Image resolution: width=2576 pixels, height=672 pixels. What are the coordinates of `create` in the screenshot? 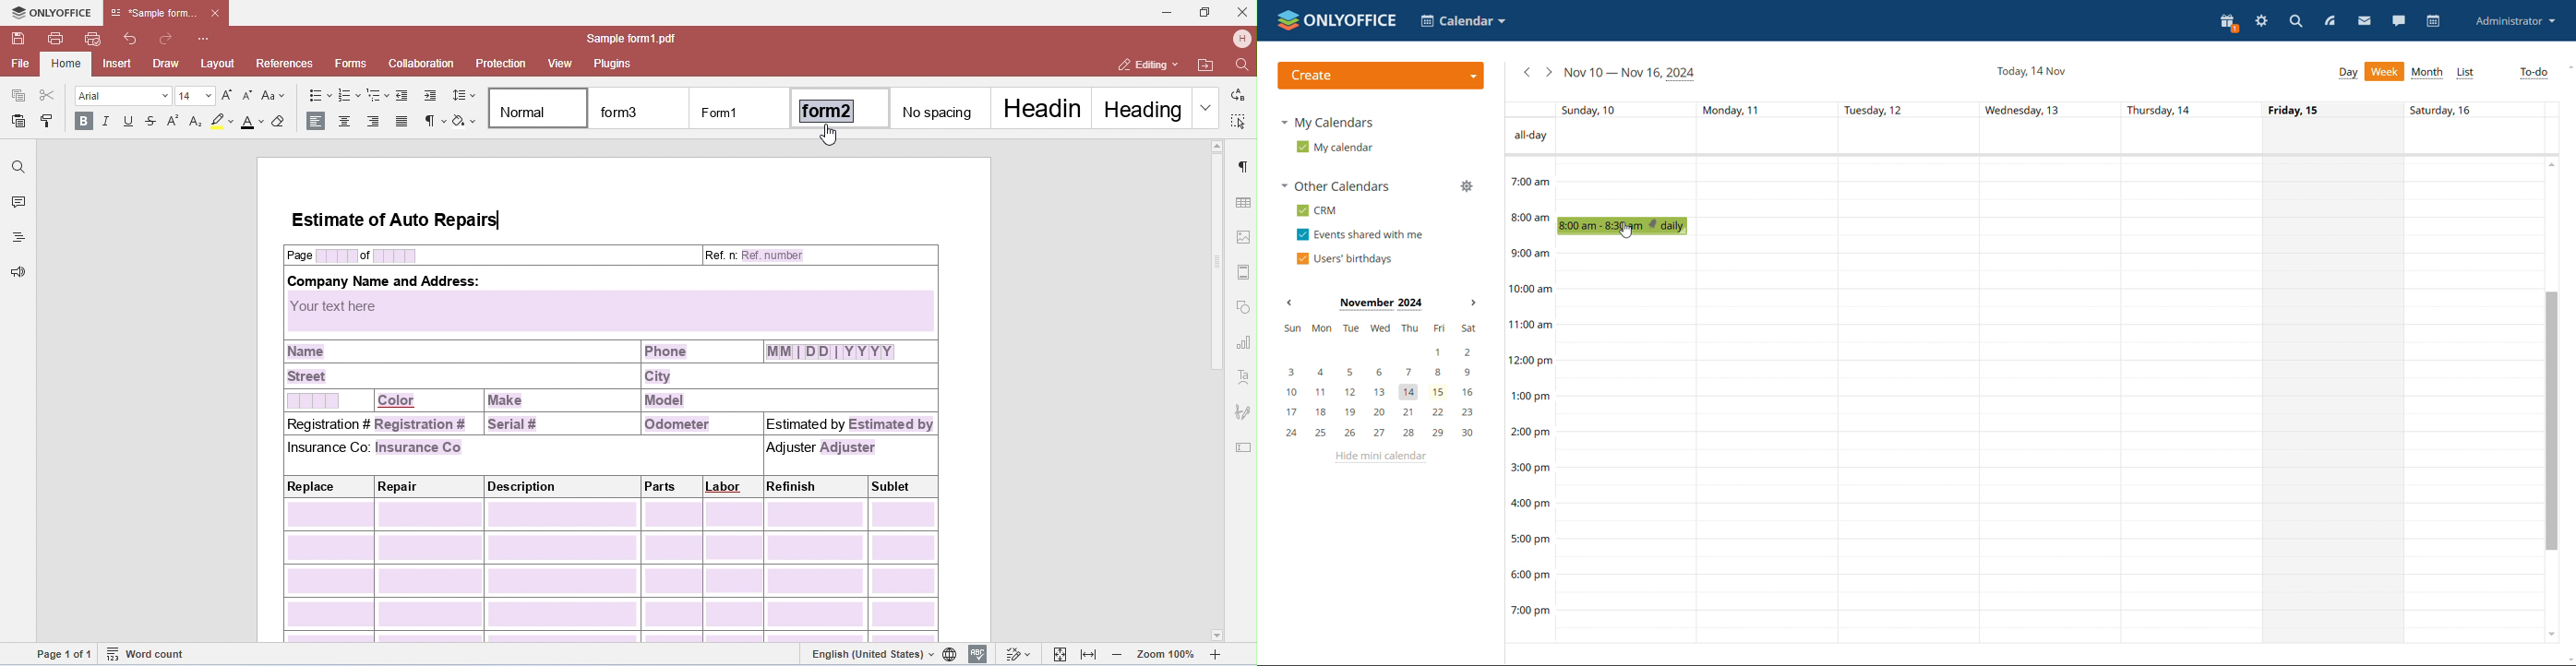 It's located at (1380, 76).